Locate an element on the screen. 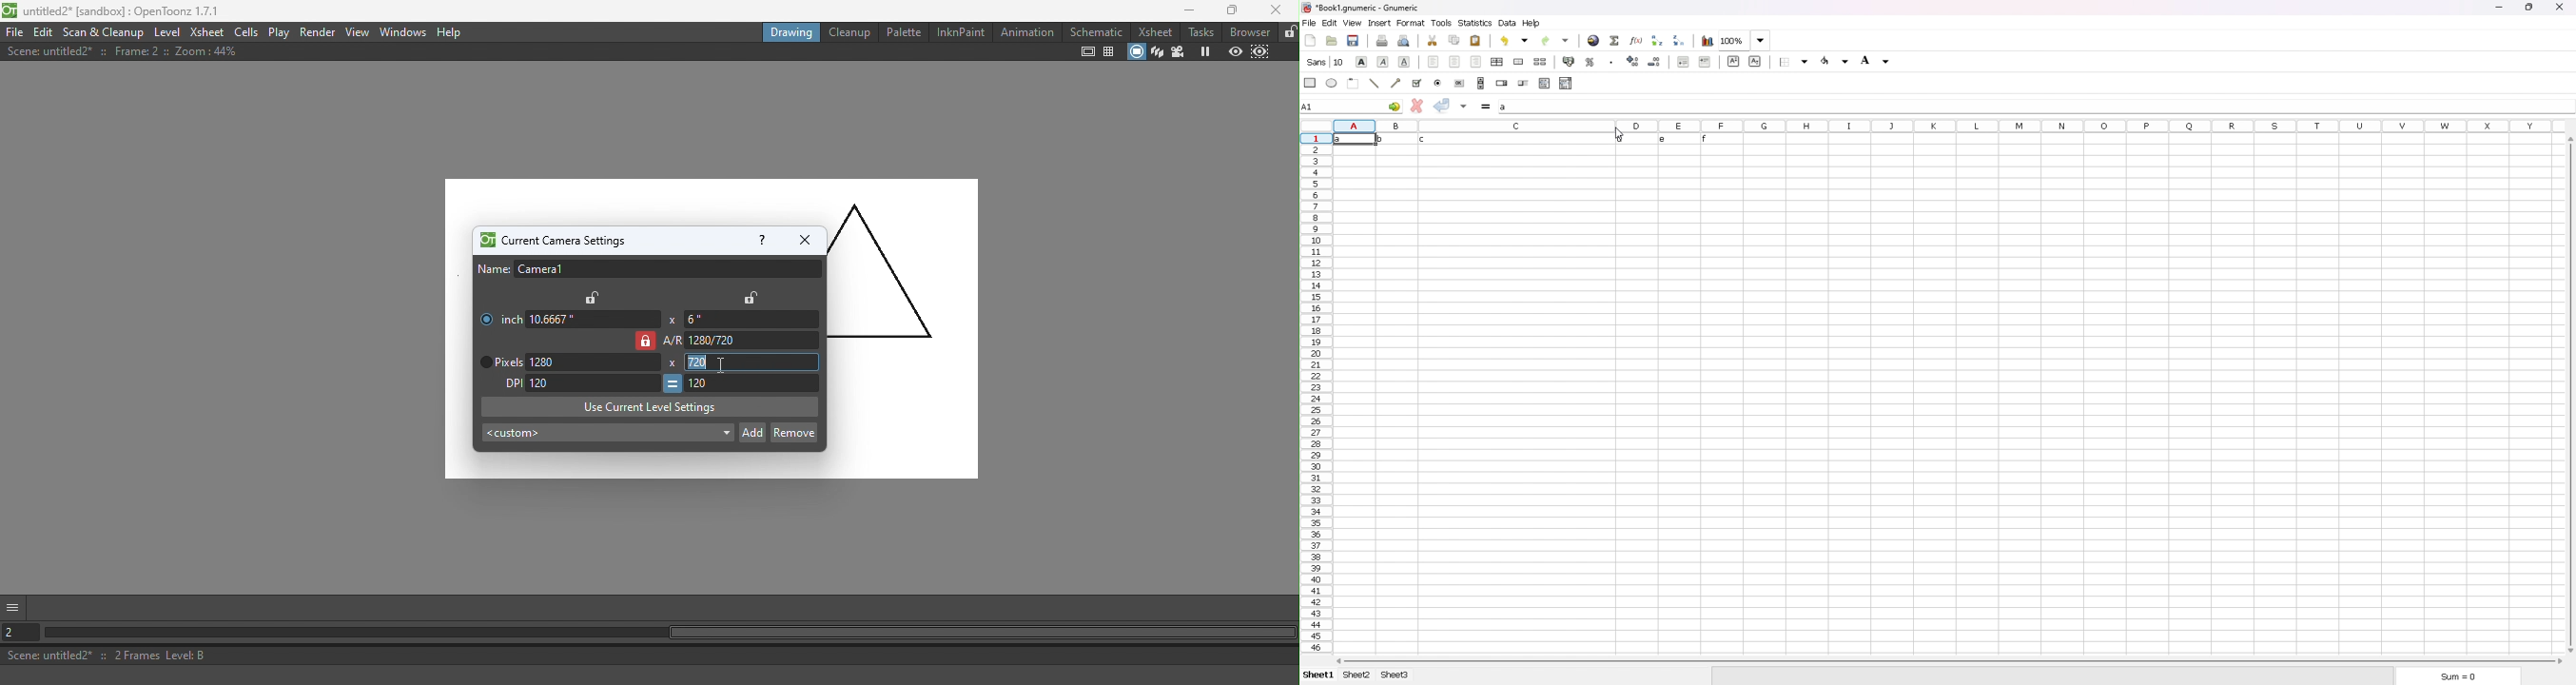 This screenshot has width=2576, height=700. Add is located at coordinates (752, 431).